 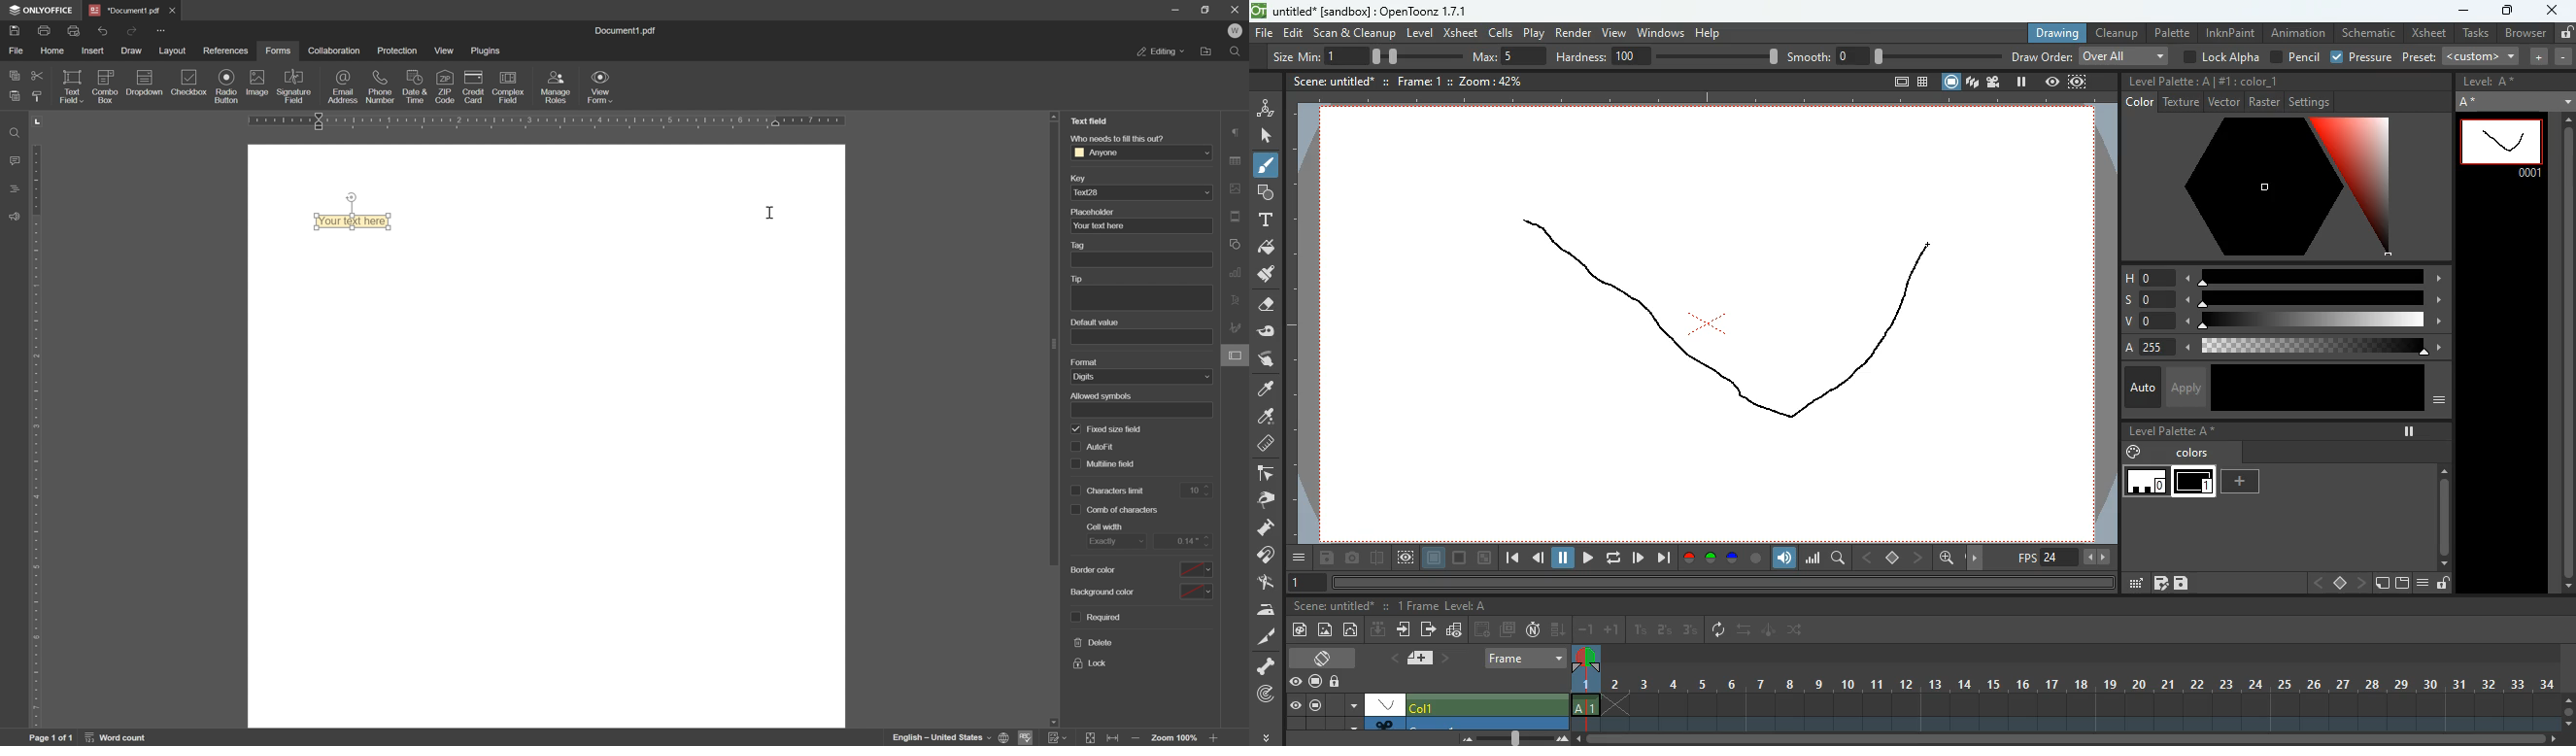 What do you see at coordinates (226, 87) in the screenshot?
I see `radio button` at bounding box center [226, 87].